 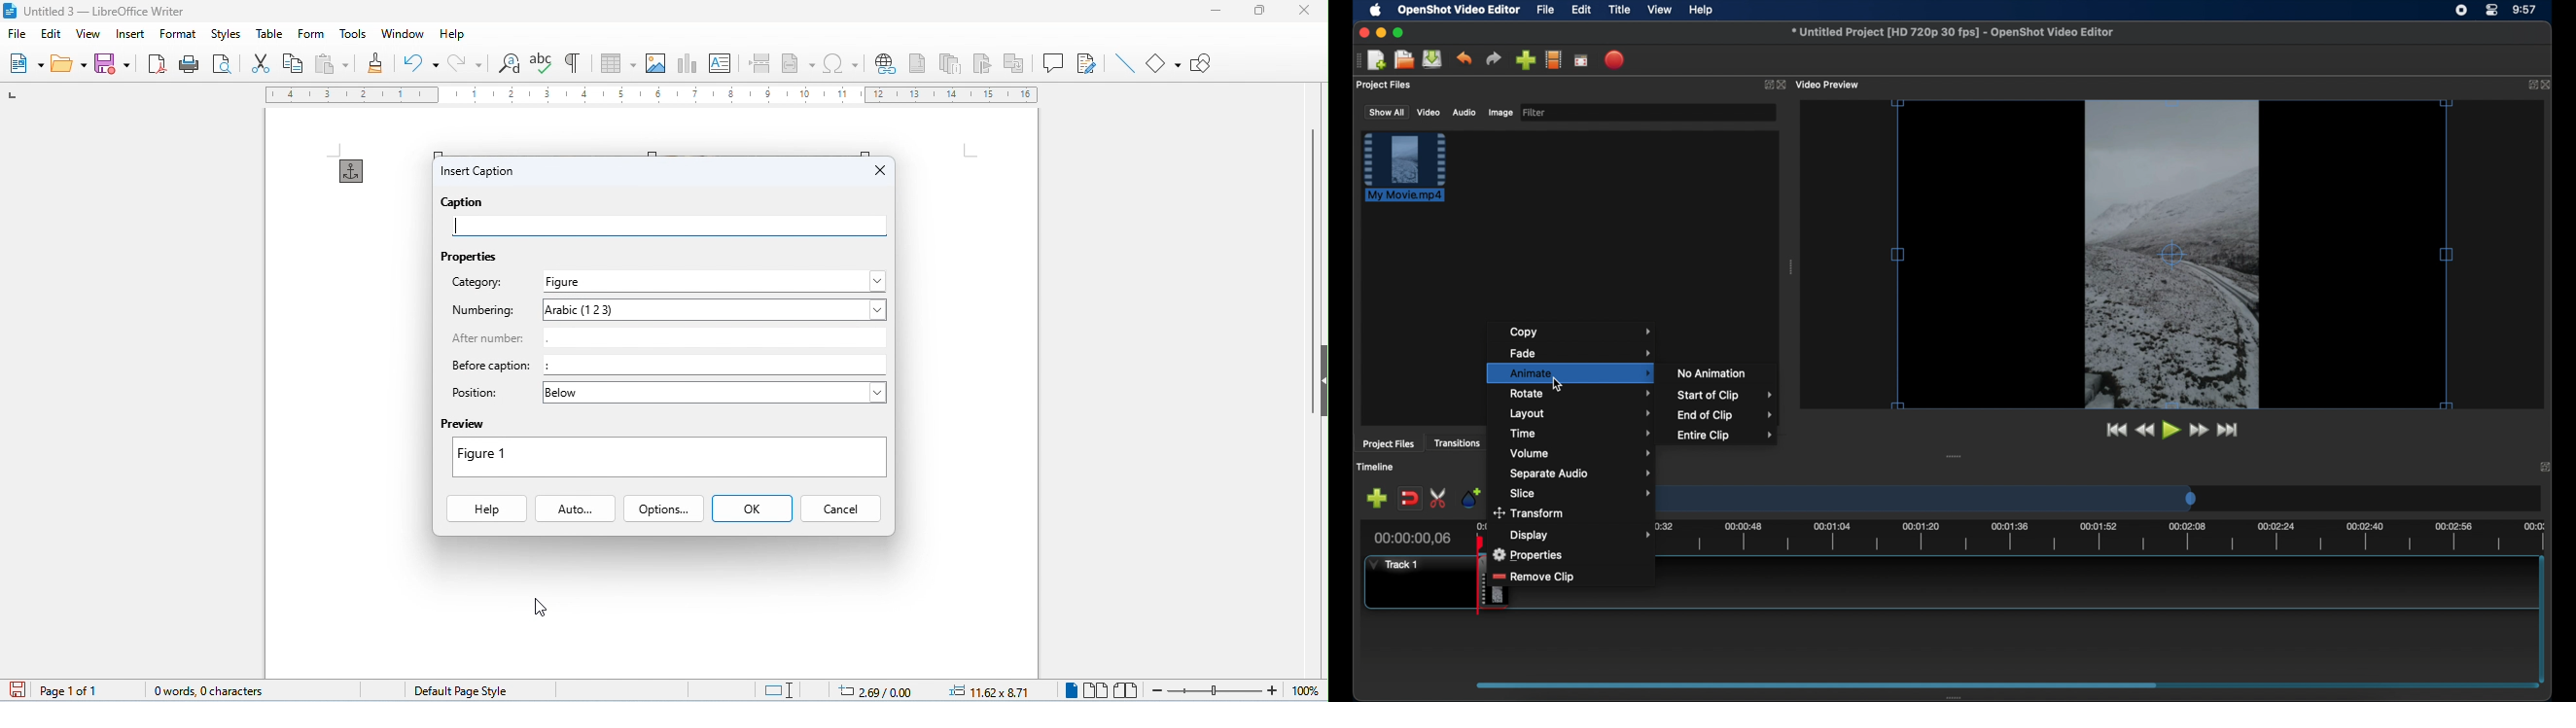 I want to click on multi view, so click(x=1096, y=690).